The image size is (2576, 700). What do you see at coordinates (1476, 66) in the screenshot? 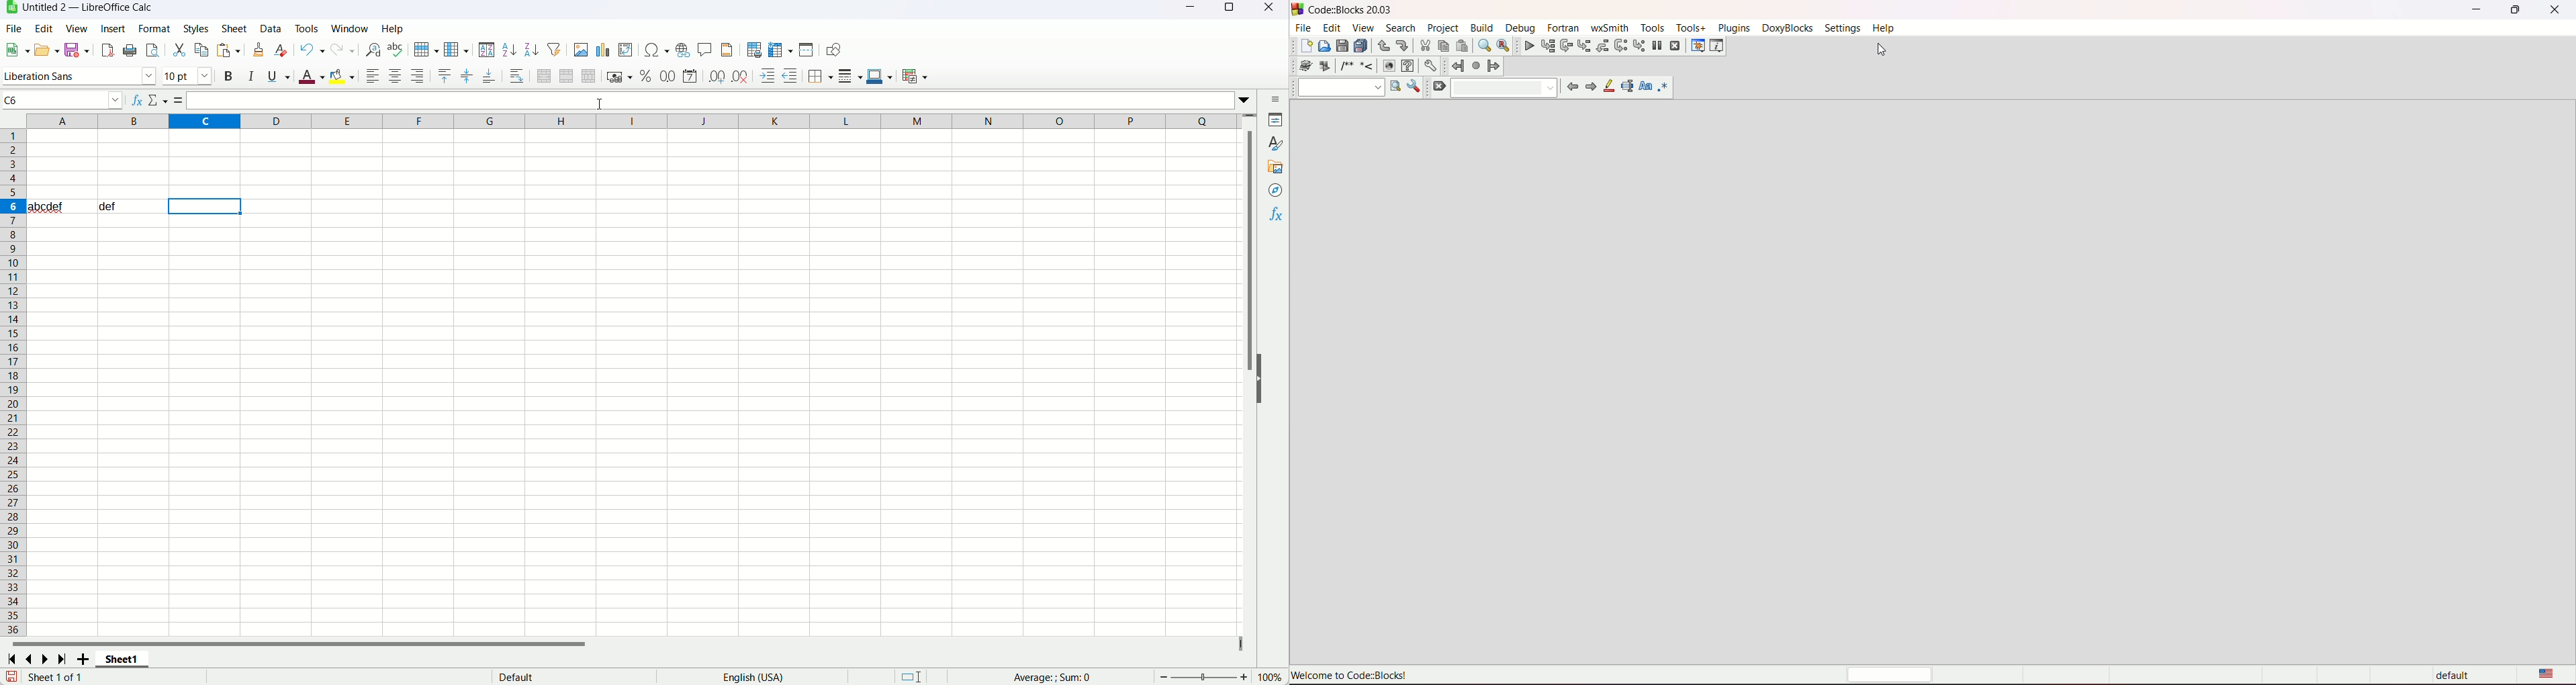
I see `last lump` at bounding box center [1476, 66].